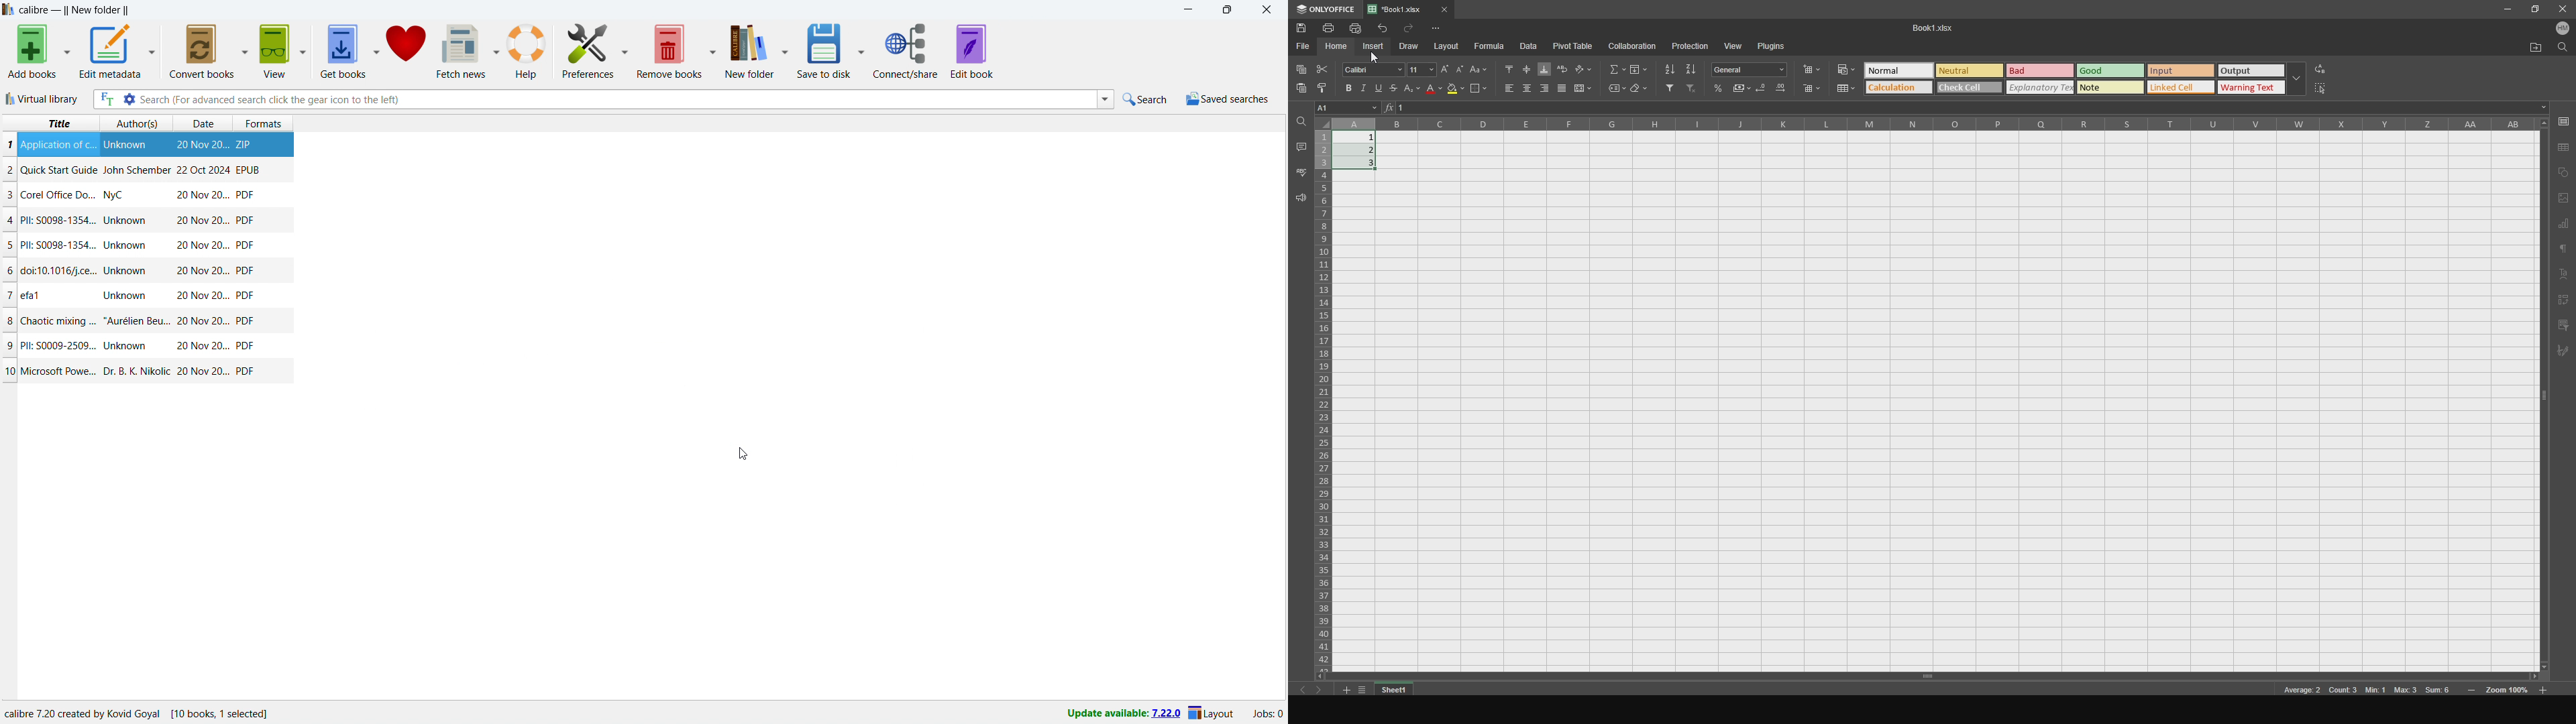 The width and height of the screenshot is (2576, 728). I want to click on font color, so click(1434, 90).